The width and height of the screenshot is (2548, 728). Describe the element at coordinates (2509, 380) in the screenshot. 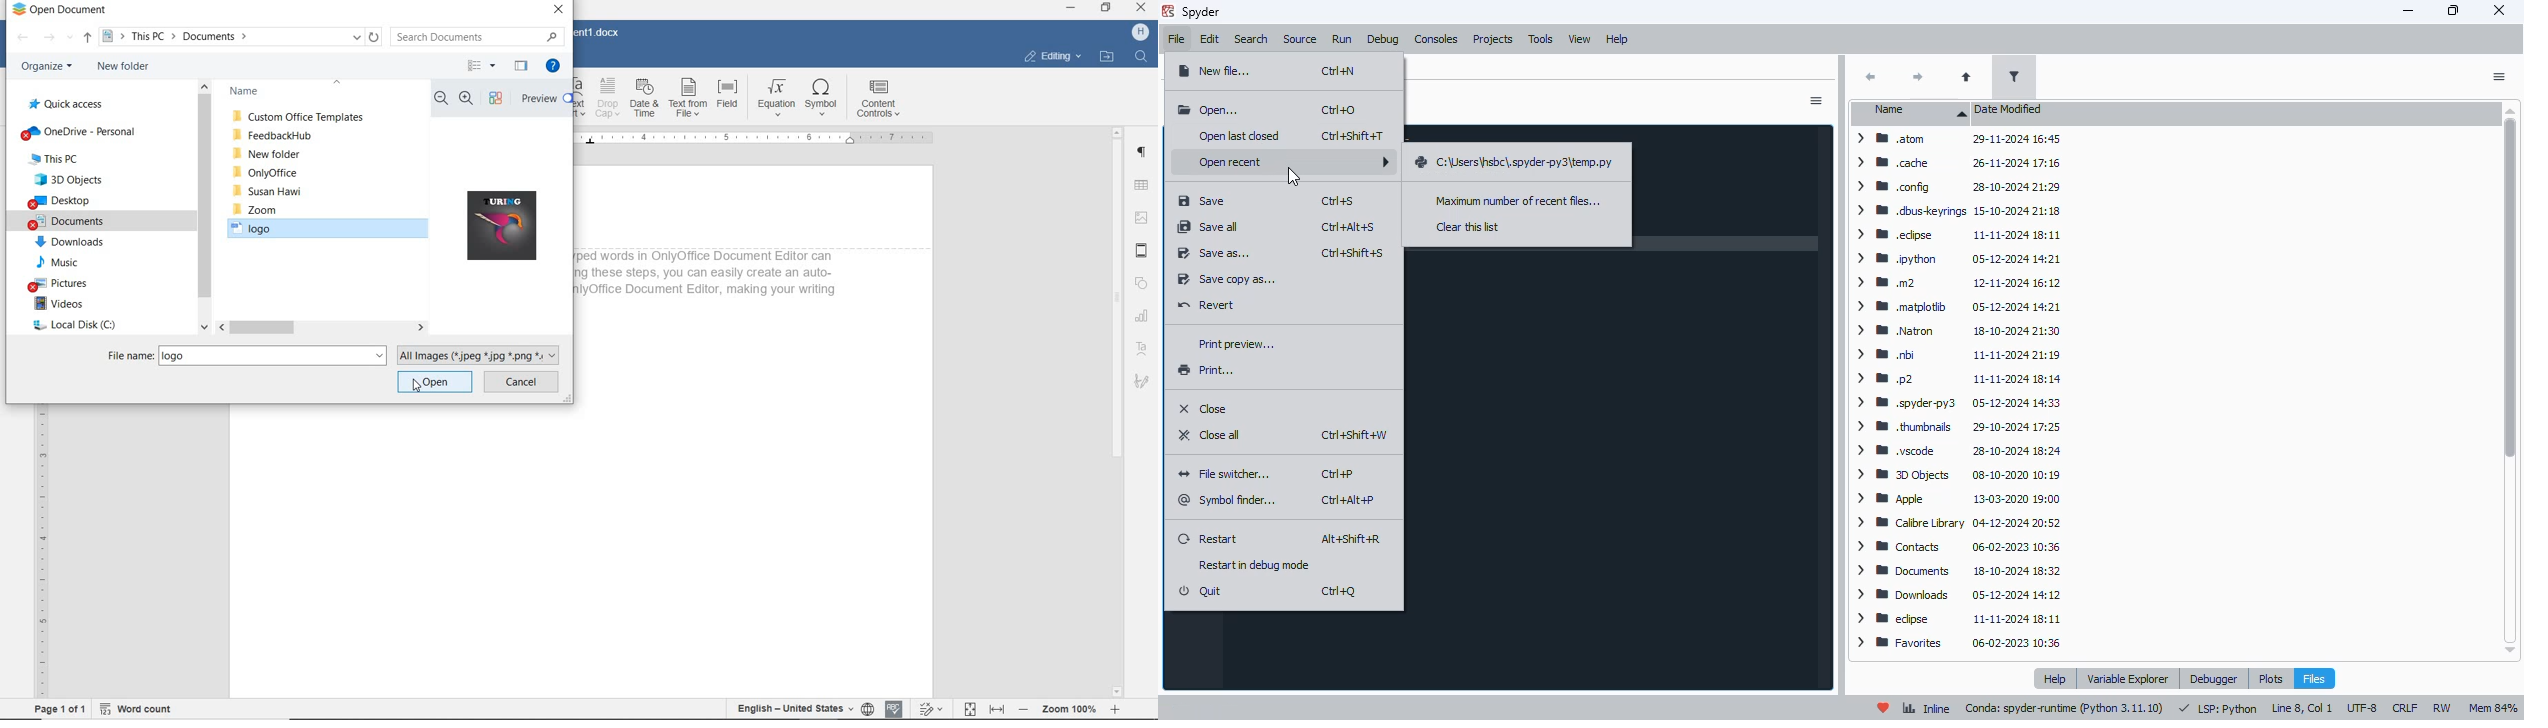

I see `scrollbar` at that location.